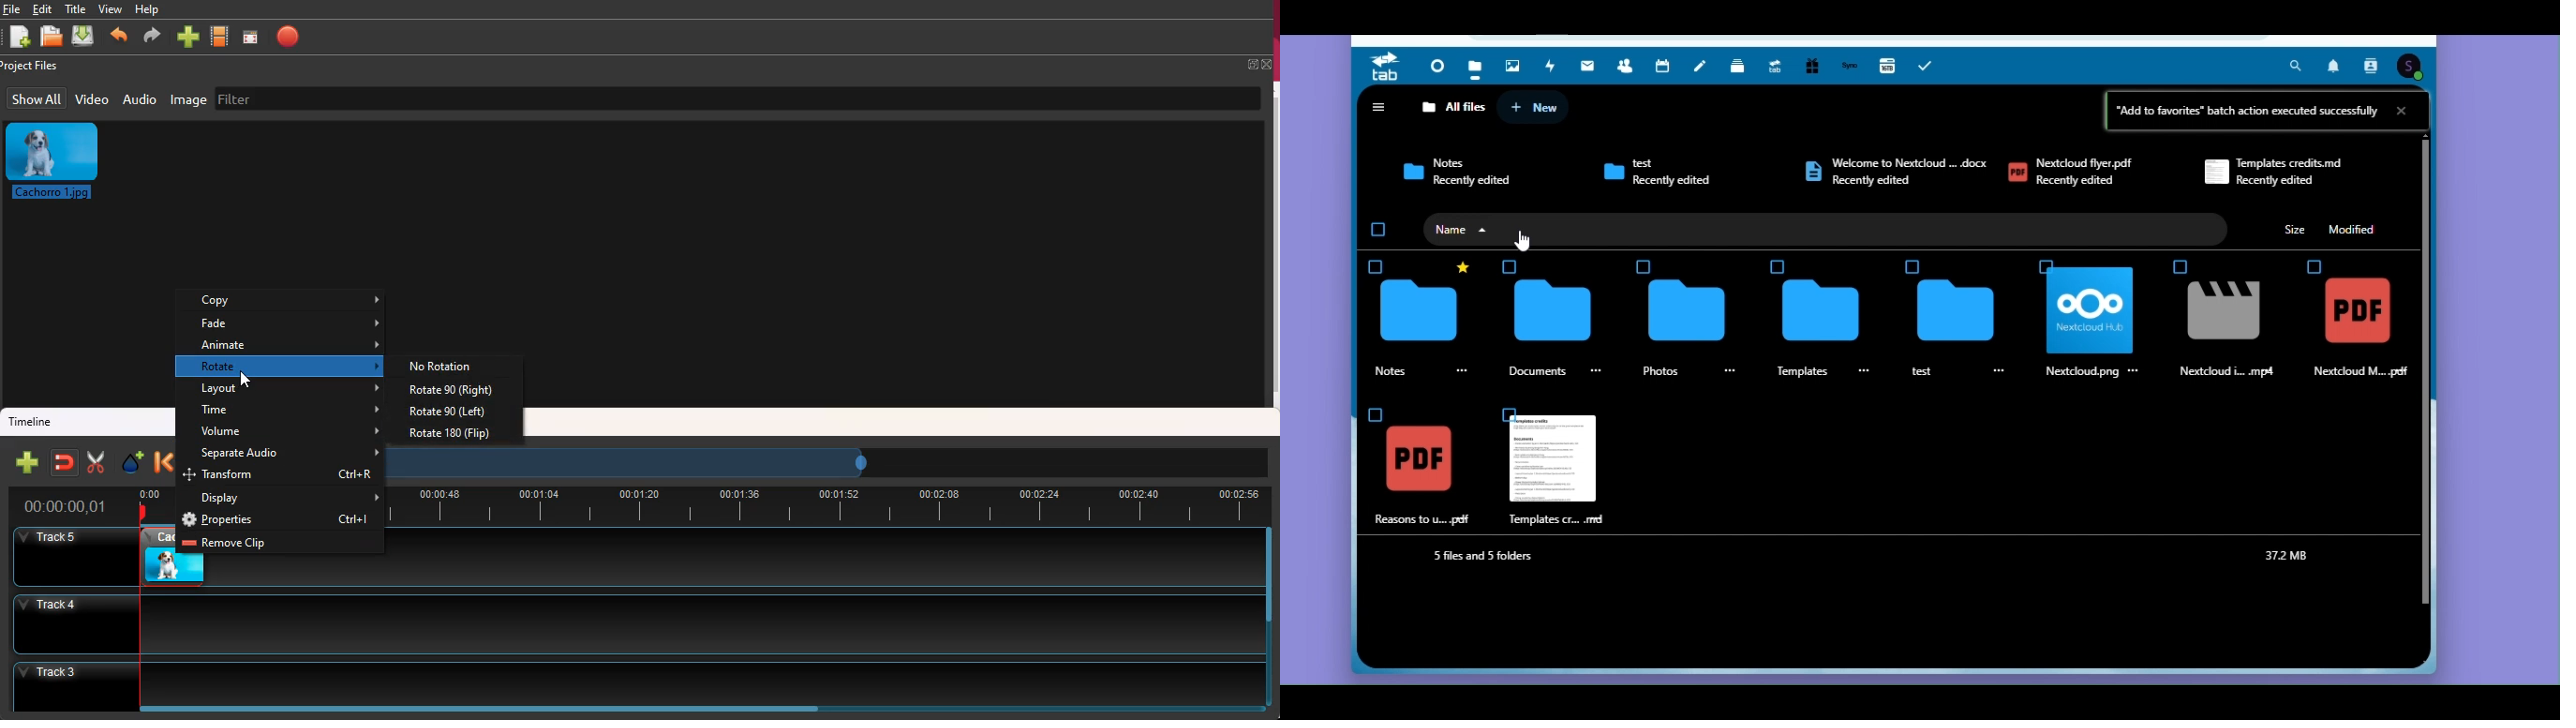  What do you see at coordinates (2001, 371) in the screenshot?
I see `Ellipsis` at bounding box center [2001, 371].